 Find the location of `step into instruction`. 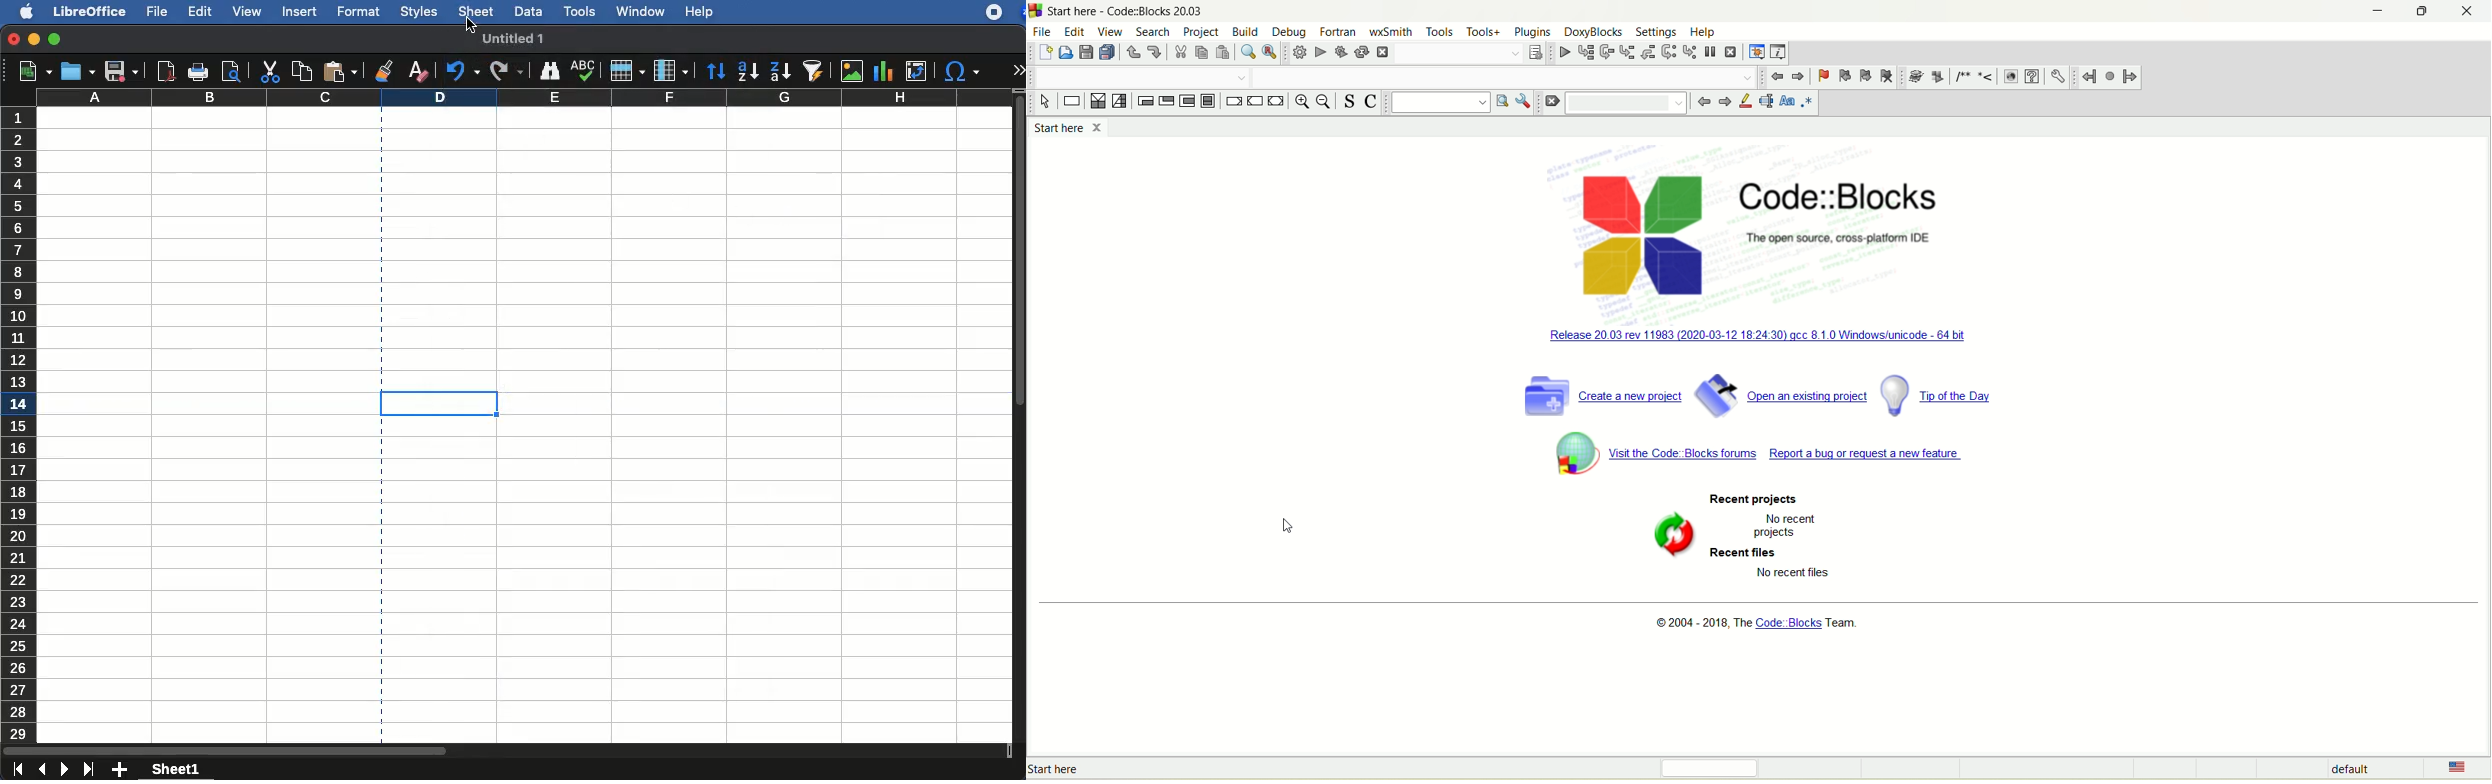

step into instruction is located at coordinates (1691, 53).